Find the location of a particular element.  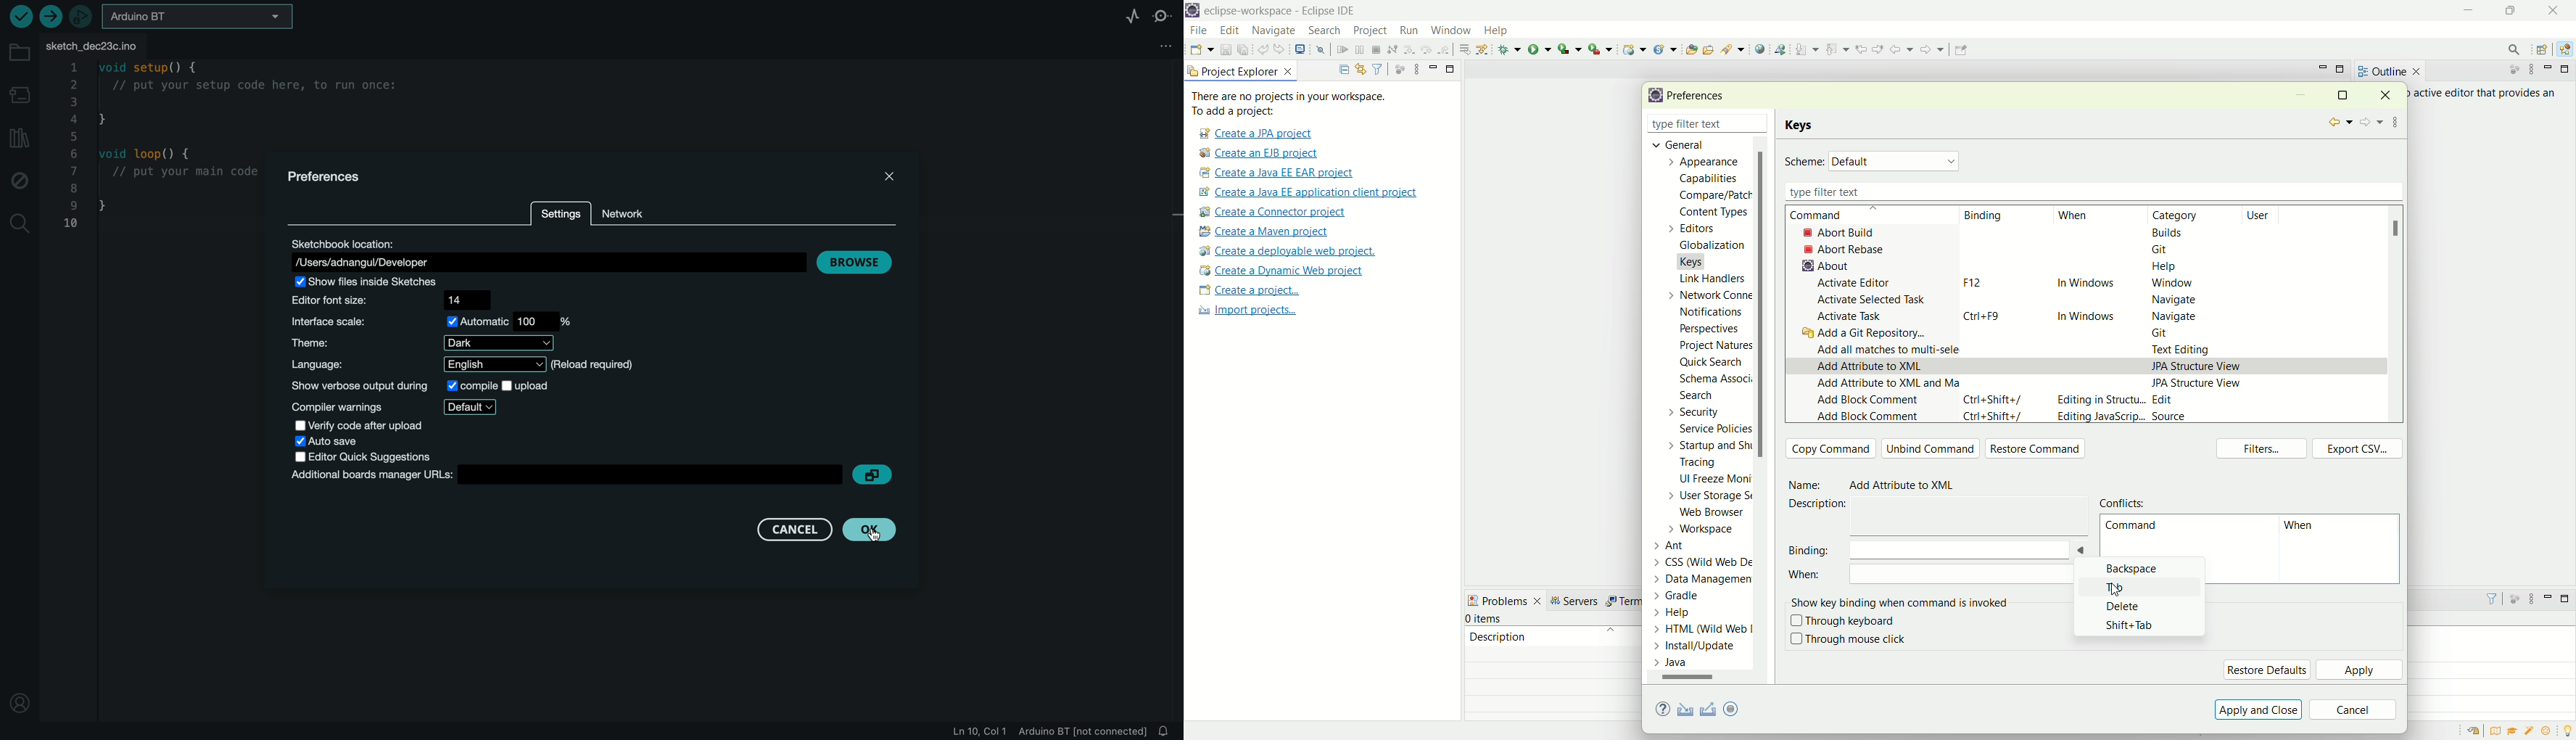

previous annotation is located at coordinates (1840, 48).